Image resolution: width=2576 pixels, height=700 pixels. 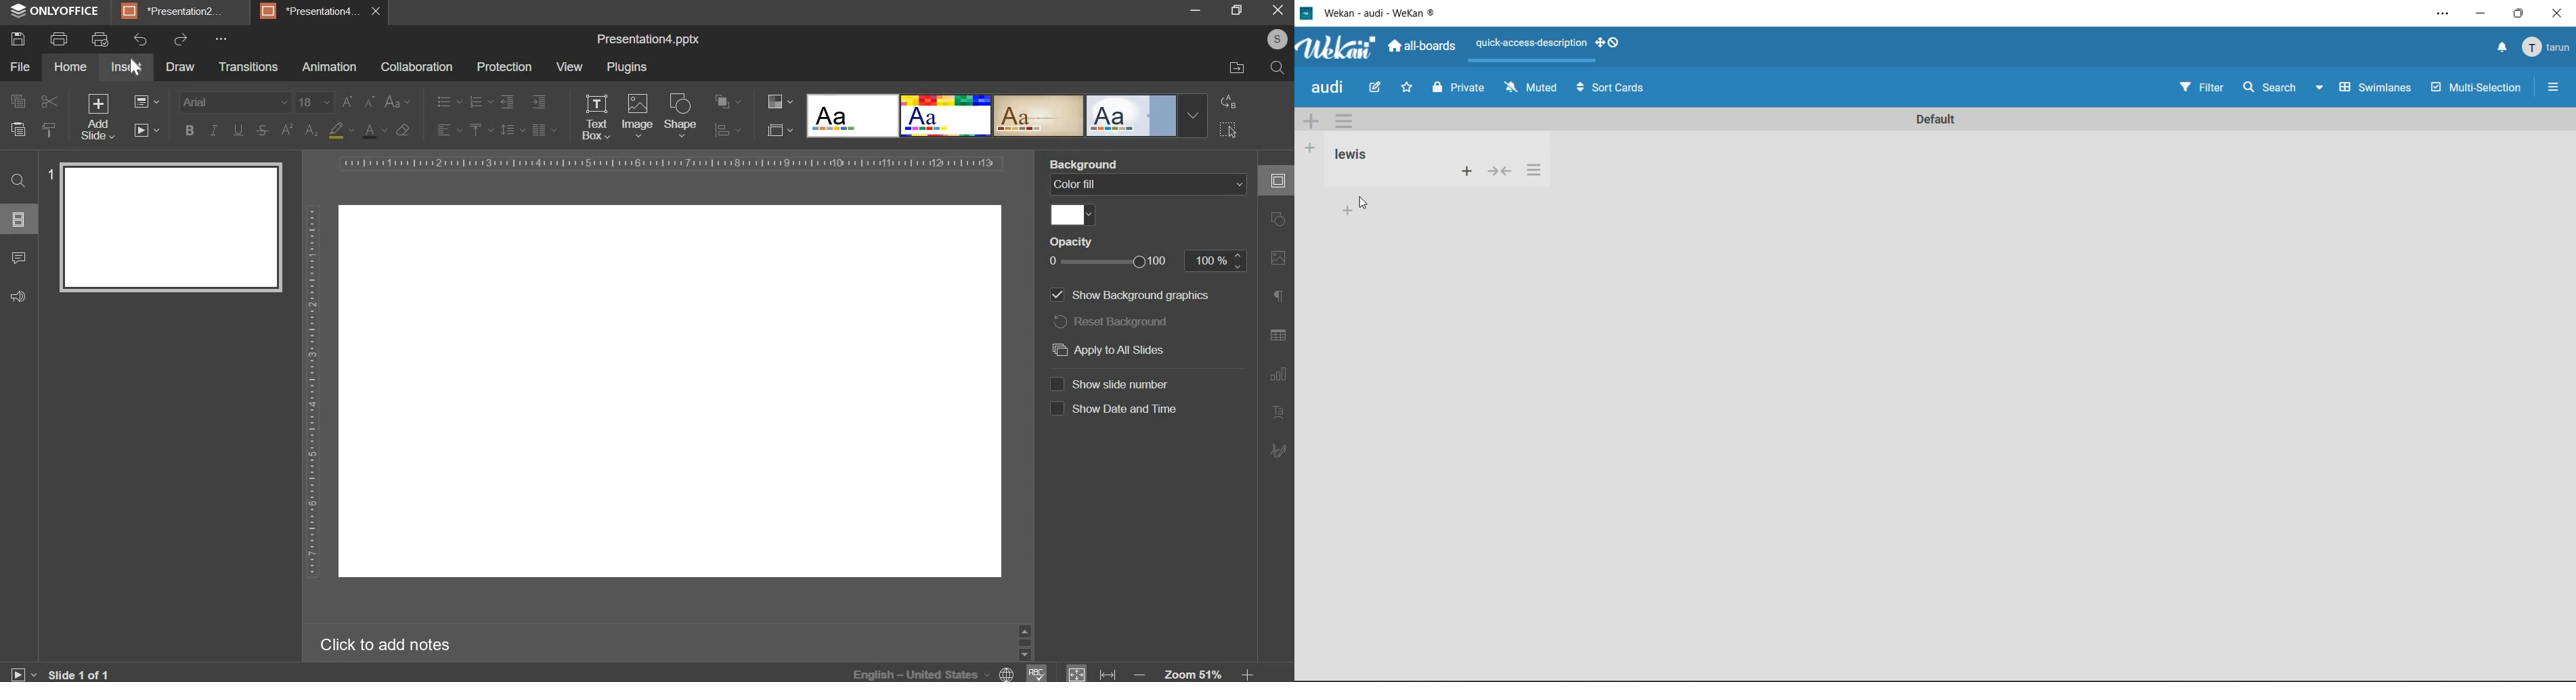 I want to click on spell checking, so click(x=1039, y=673).